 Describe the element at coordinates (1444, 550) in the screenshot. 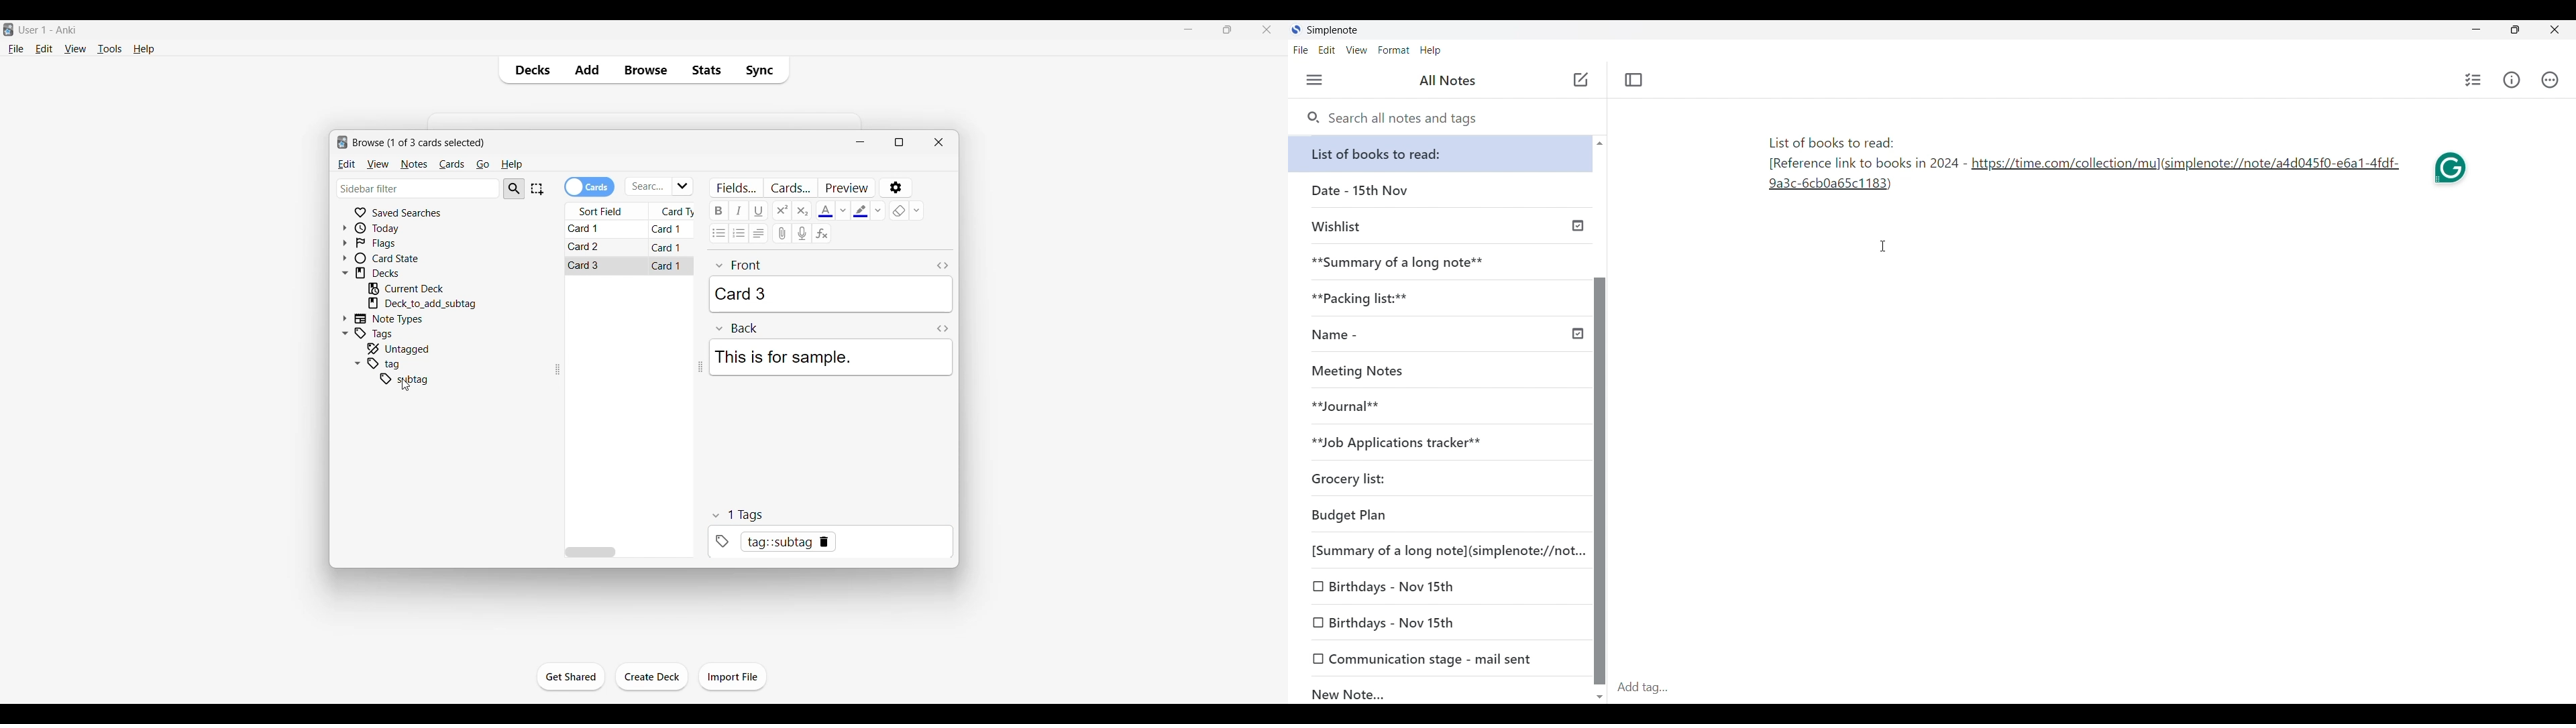

I see `[Summary of a long note](simplenote://not...` at that location.